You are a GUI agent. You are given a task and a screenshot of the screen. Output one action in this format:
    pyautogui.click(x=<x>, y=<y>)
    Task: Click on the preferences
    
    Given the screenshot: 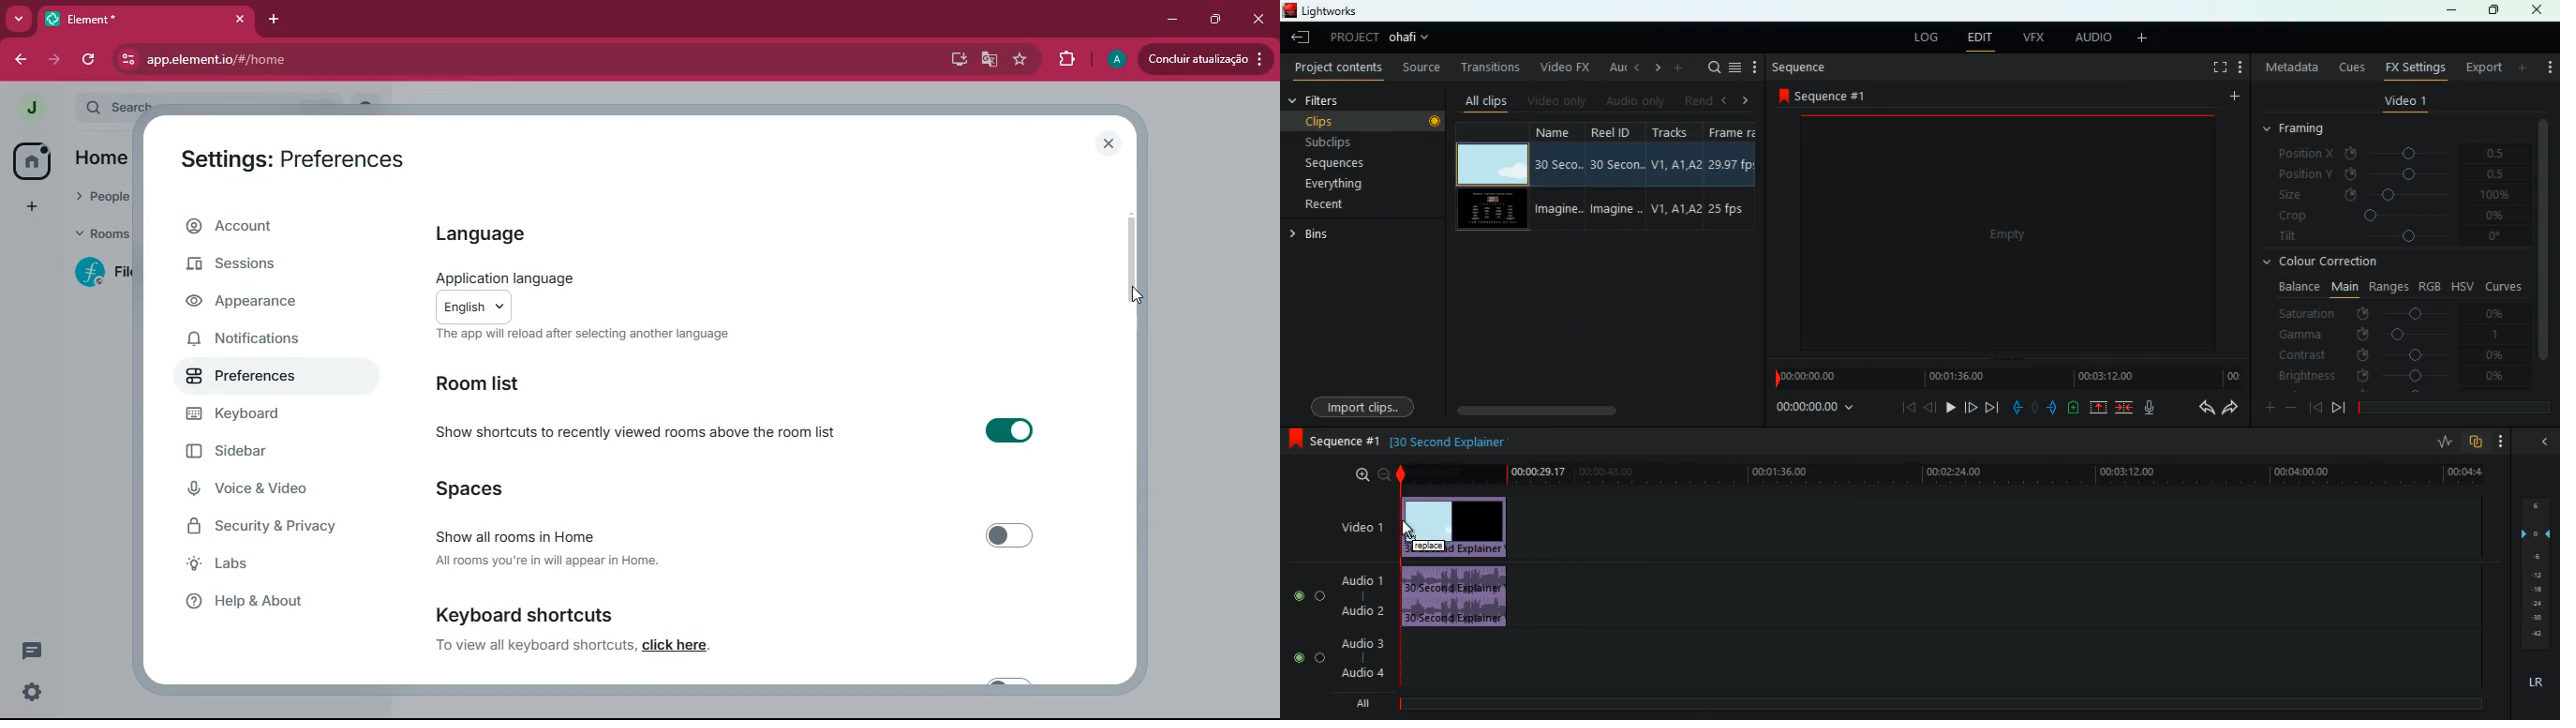 What is the action you would take?
    pyautogui.click(x=251, y=379)
    